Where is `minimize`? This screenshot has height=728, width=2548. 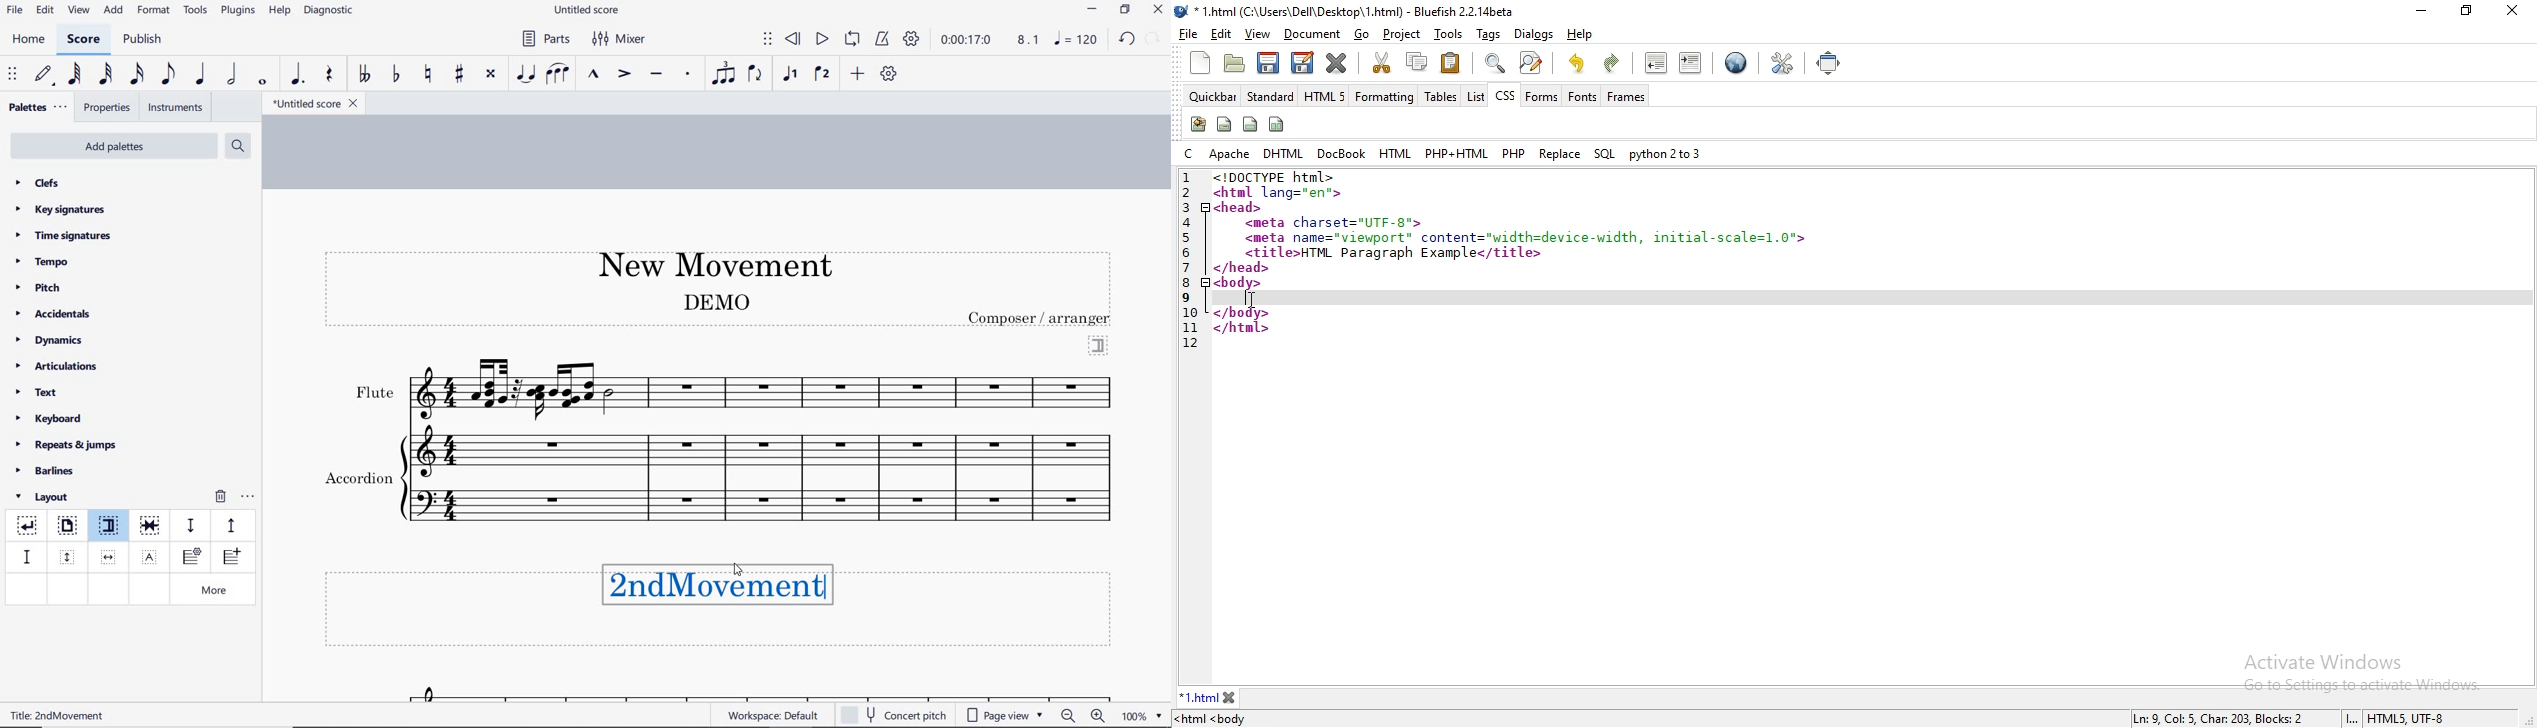
minimize is located at coordinates (2423, 11).